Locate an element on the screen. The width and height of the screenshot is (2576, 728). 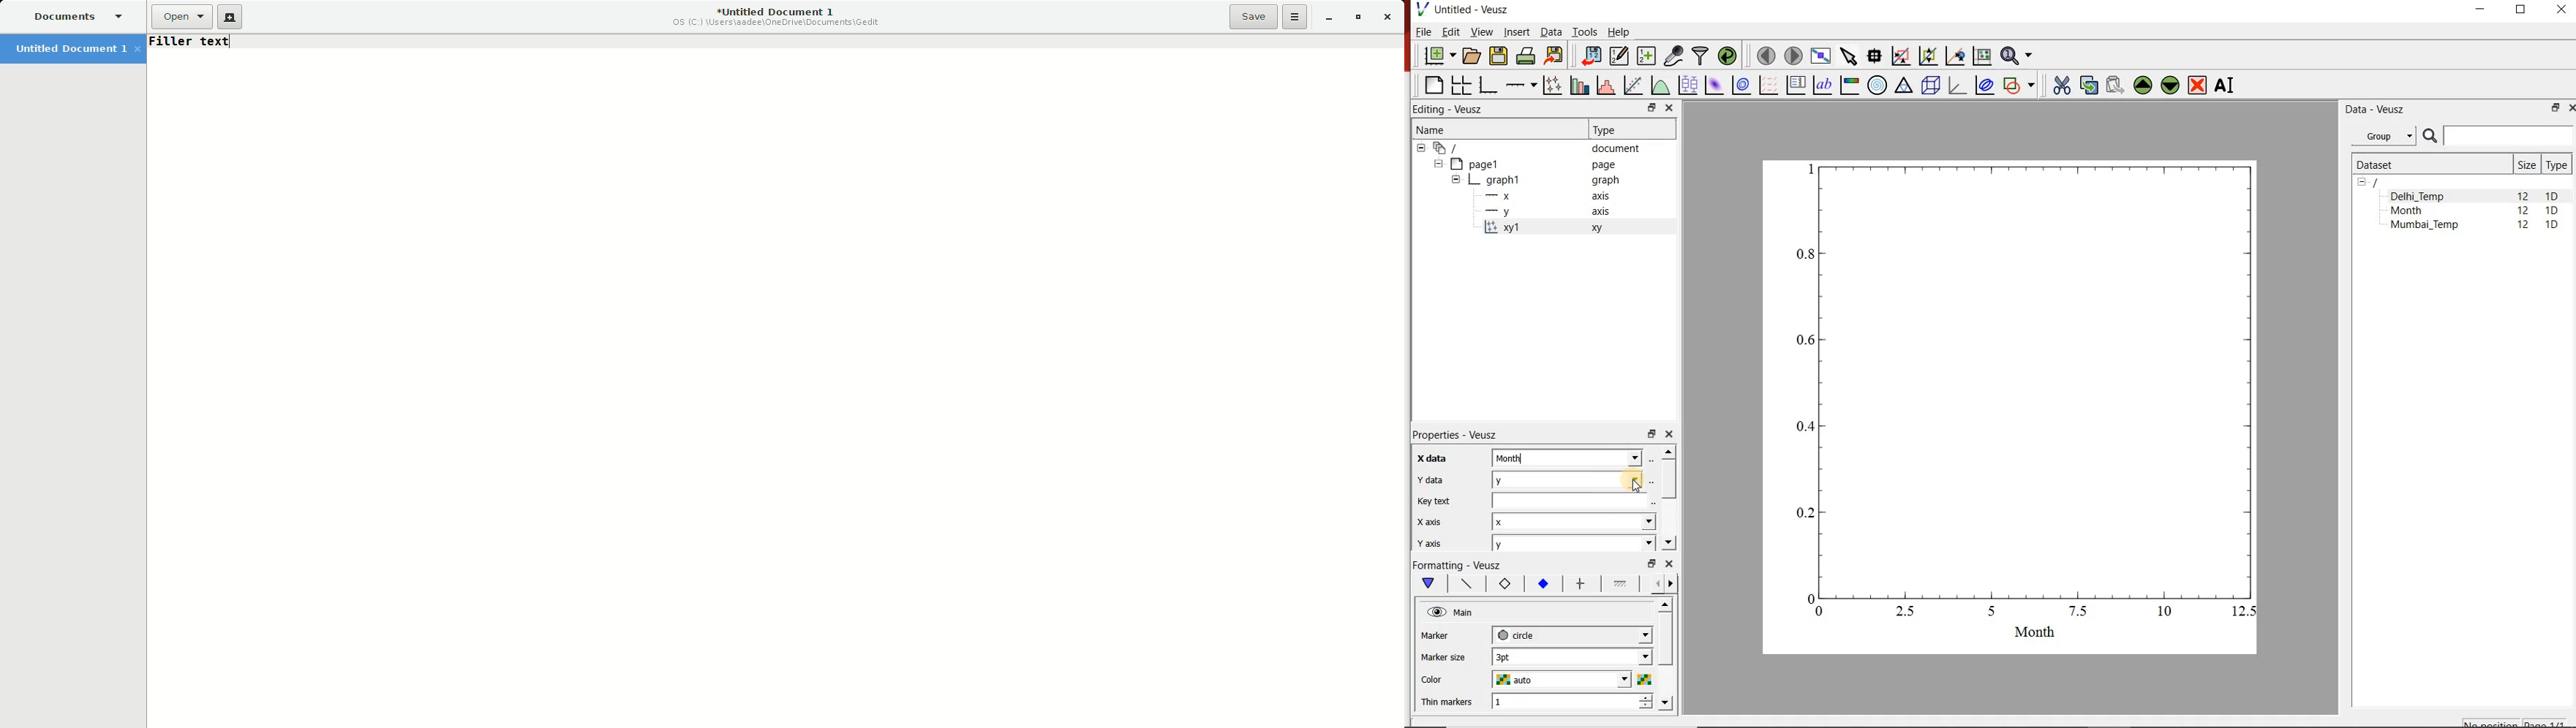
renames the selected widget is located at coordinates (2226, 86).